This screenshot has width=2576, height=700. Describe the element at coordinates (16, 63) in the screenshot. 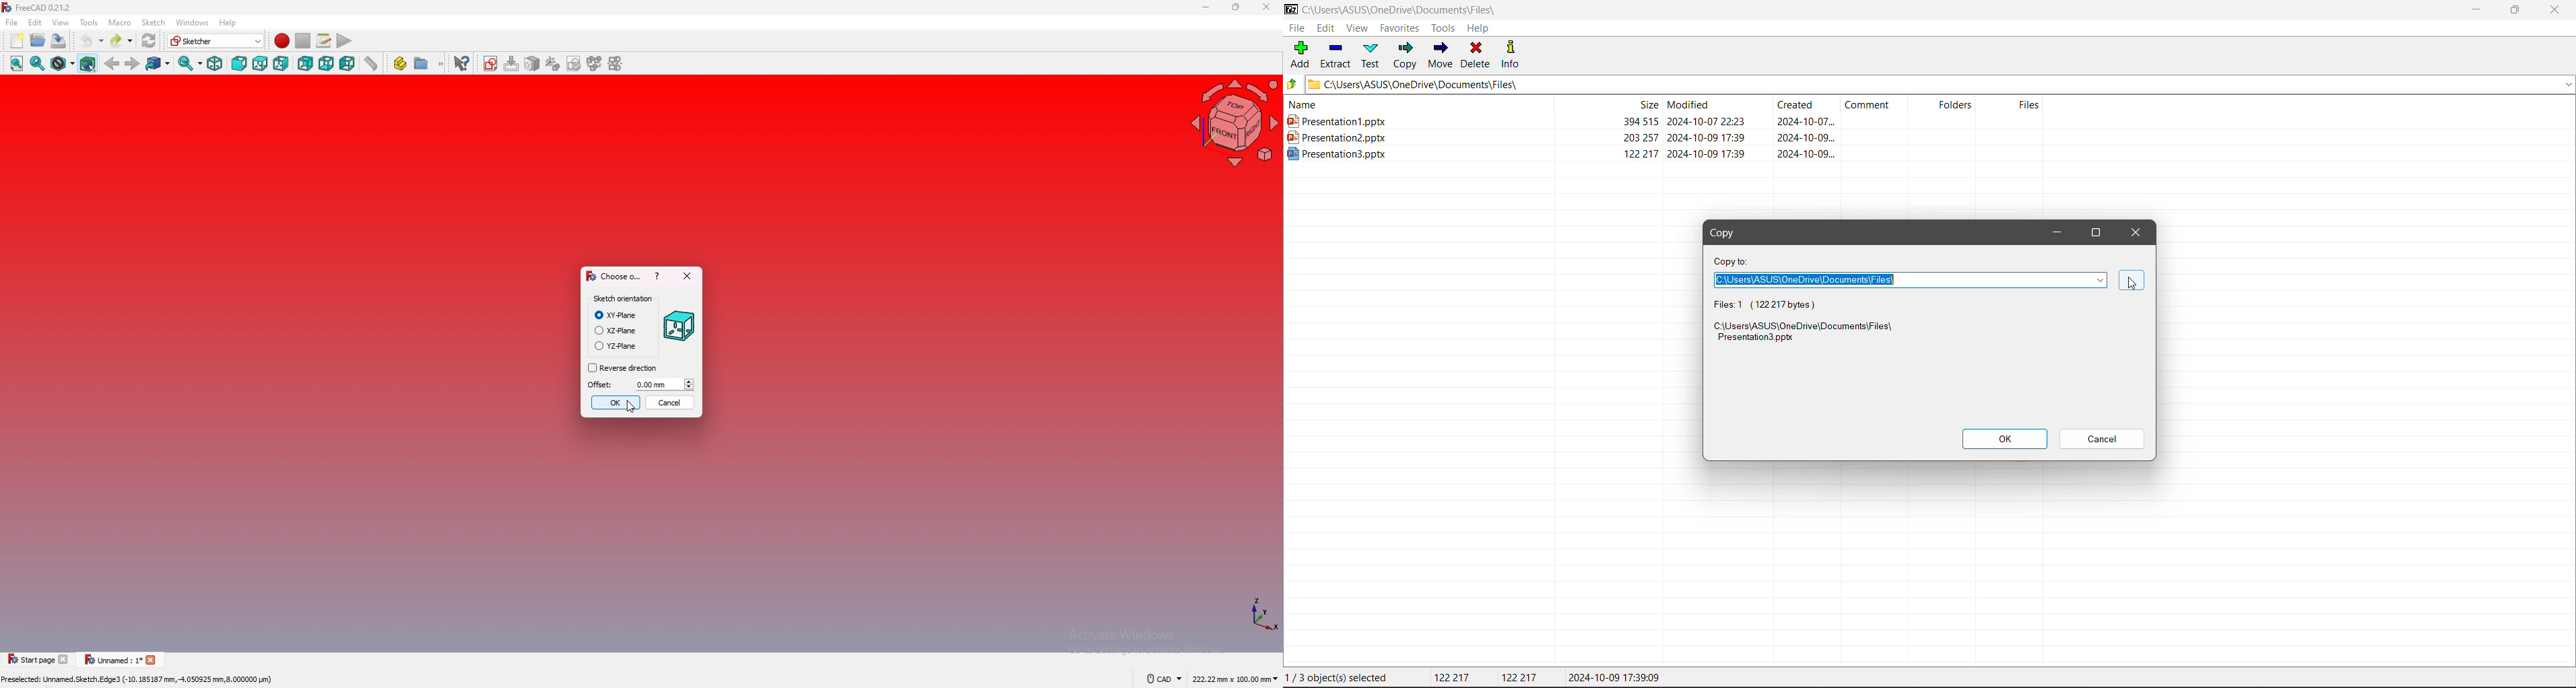

I see `fit all` at that location.